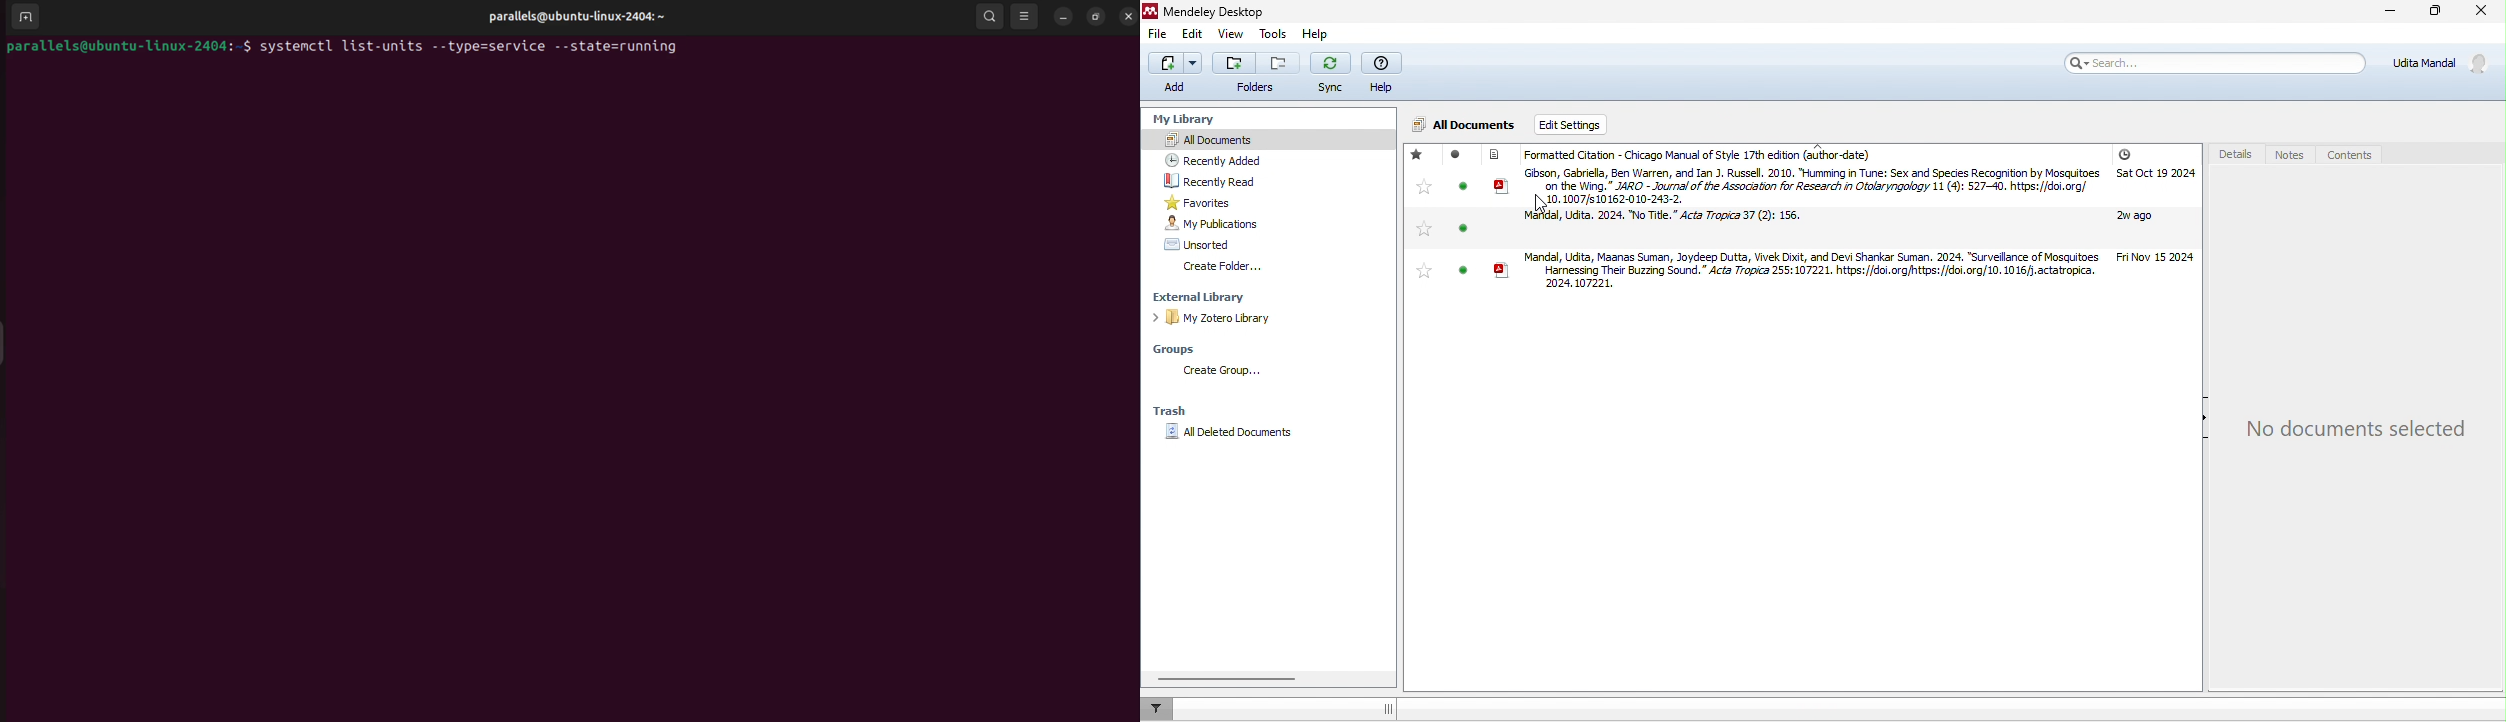 The width and height of the screenshot is (2520, 728). What do you see at coordinates (1210, 298) in the screenshot?
I see `external library` at bounding box center [1210, 298].